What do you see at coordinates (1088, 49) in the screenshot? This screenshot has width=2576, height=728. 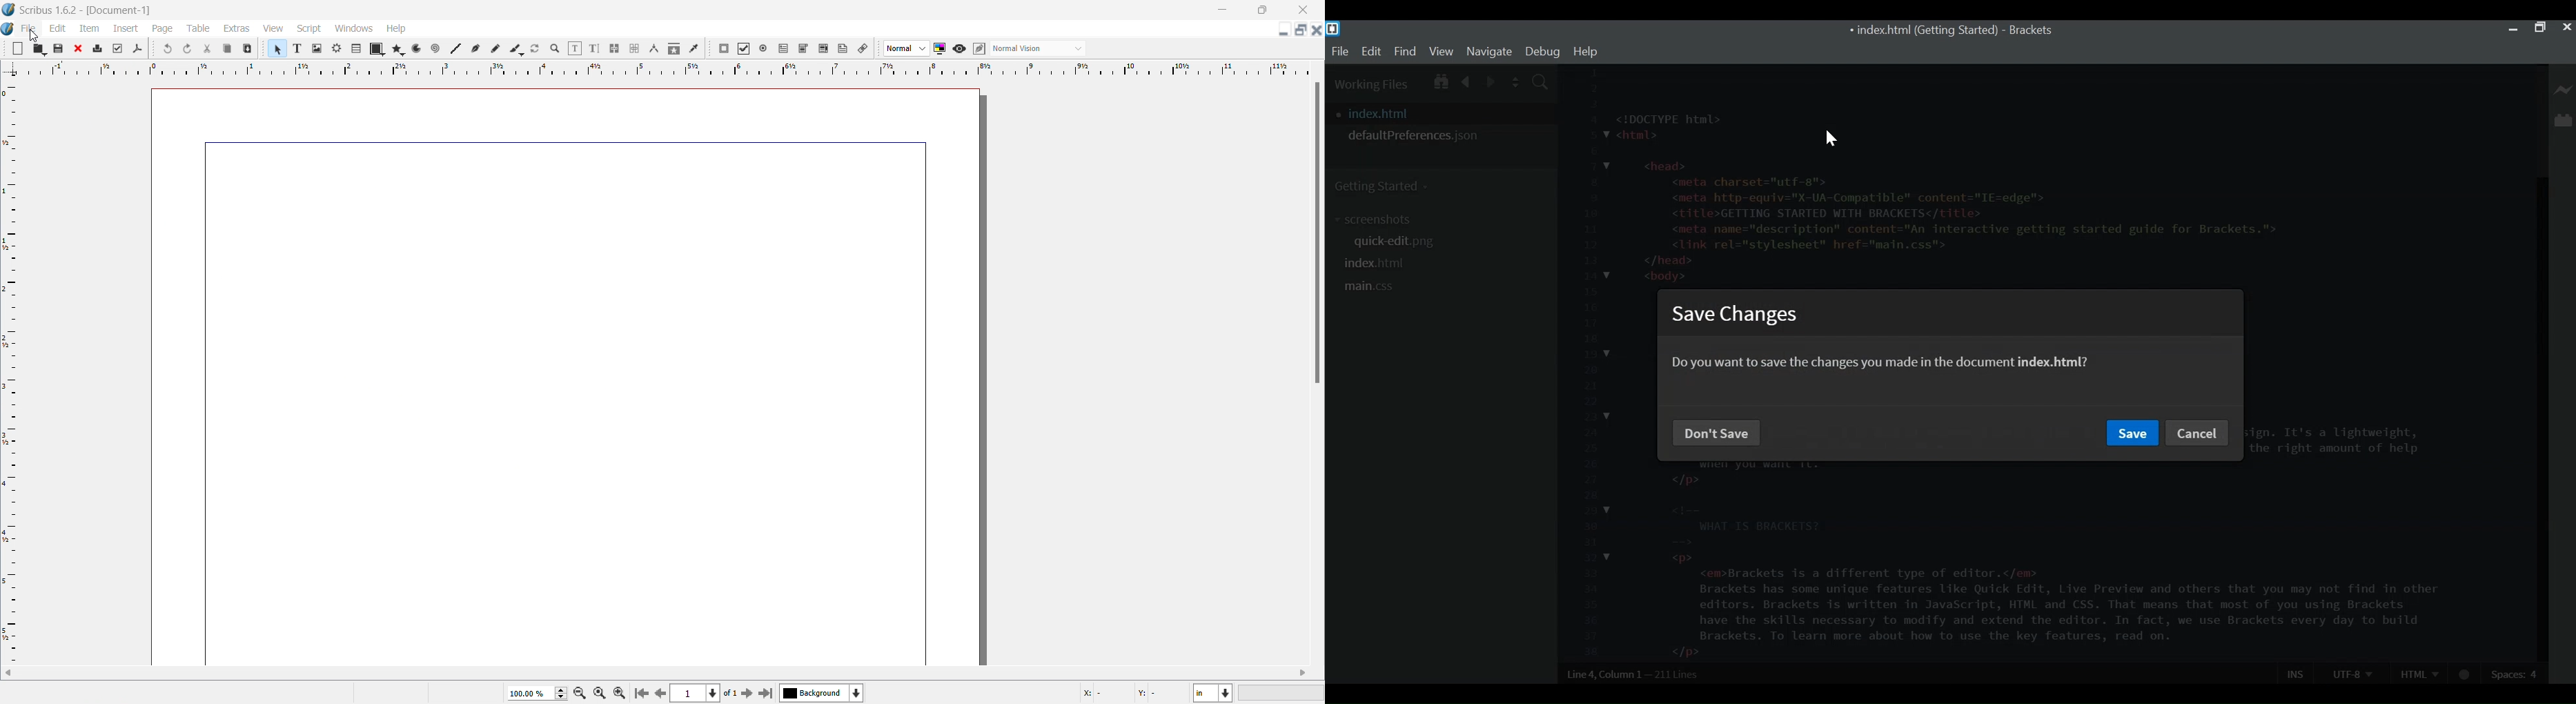 I see `Drop down menu` at bounding box center [1088, 49].